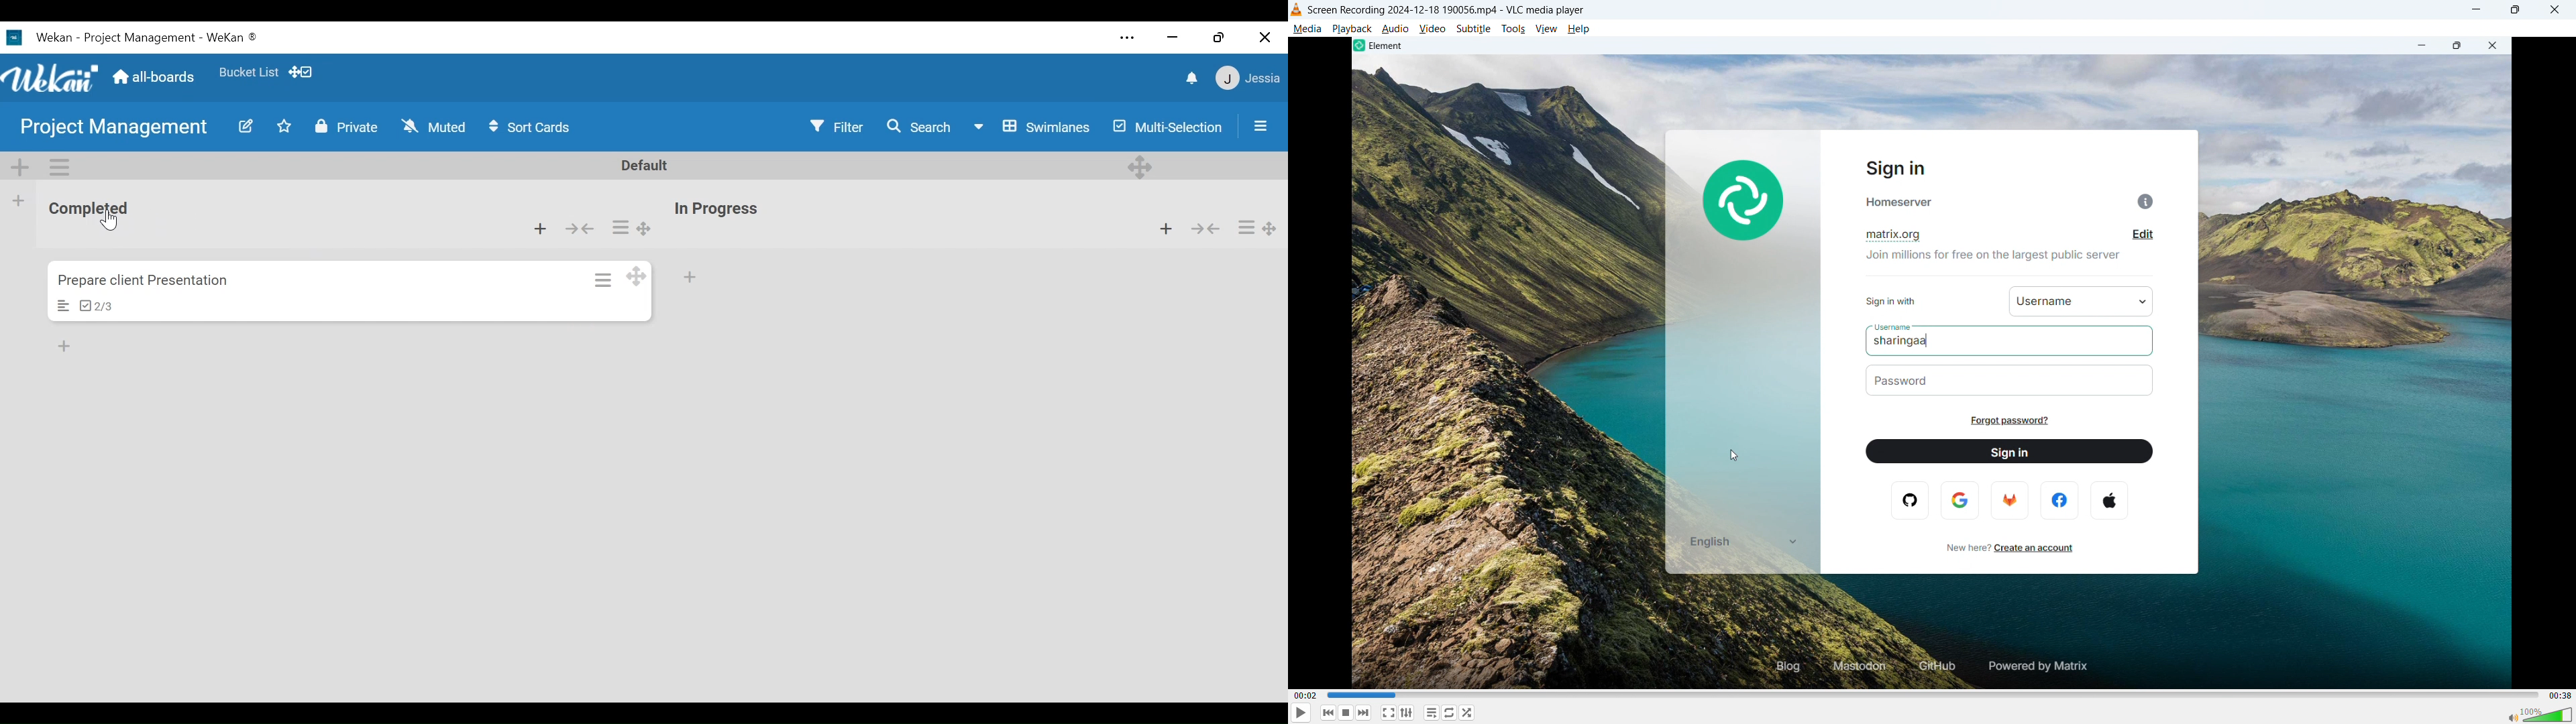  What do you see at coordinates (2558, 695) in the screenshot?
I see `00:30` at bounding box center [2558, 695].